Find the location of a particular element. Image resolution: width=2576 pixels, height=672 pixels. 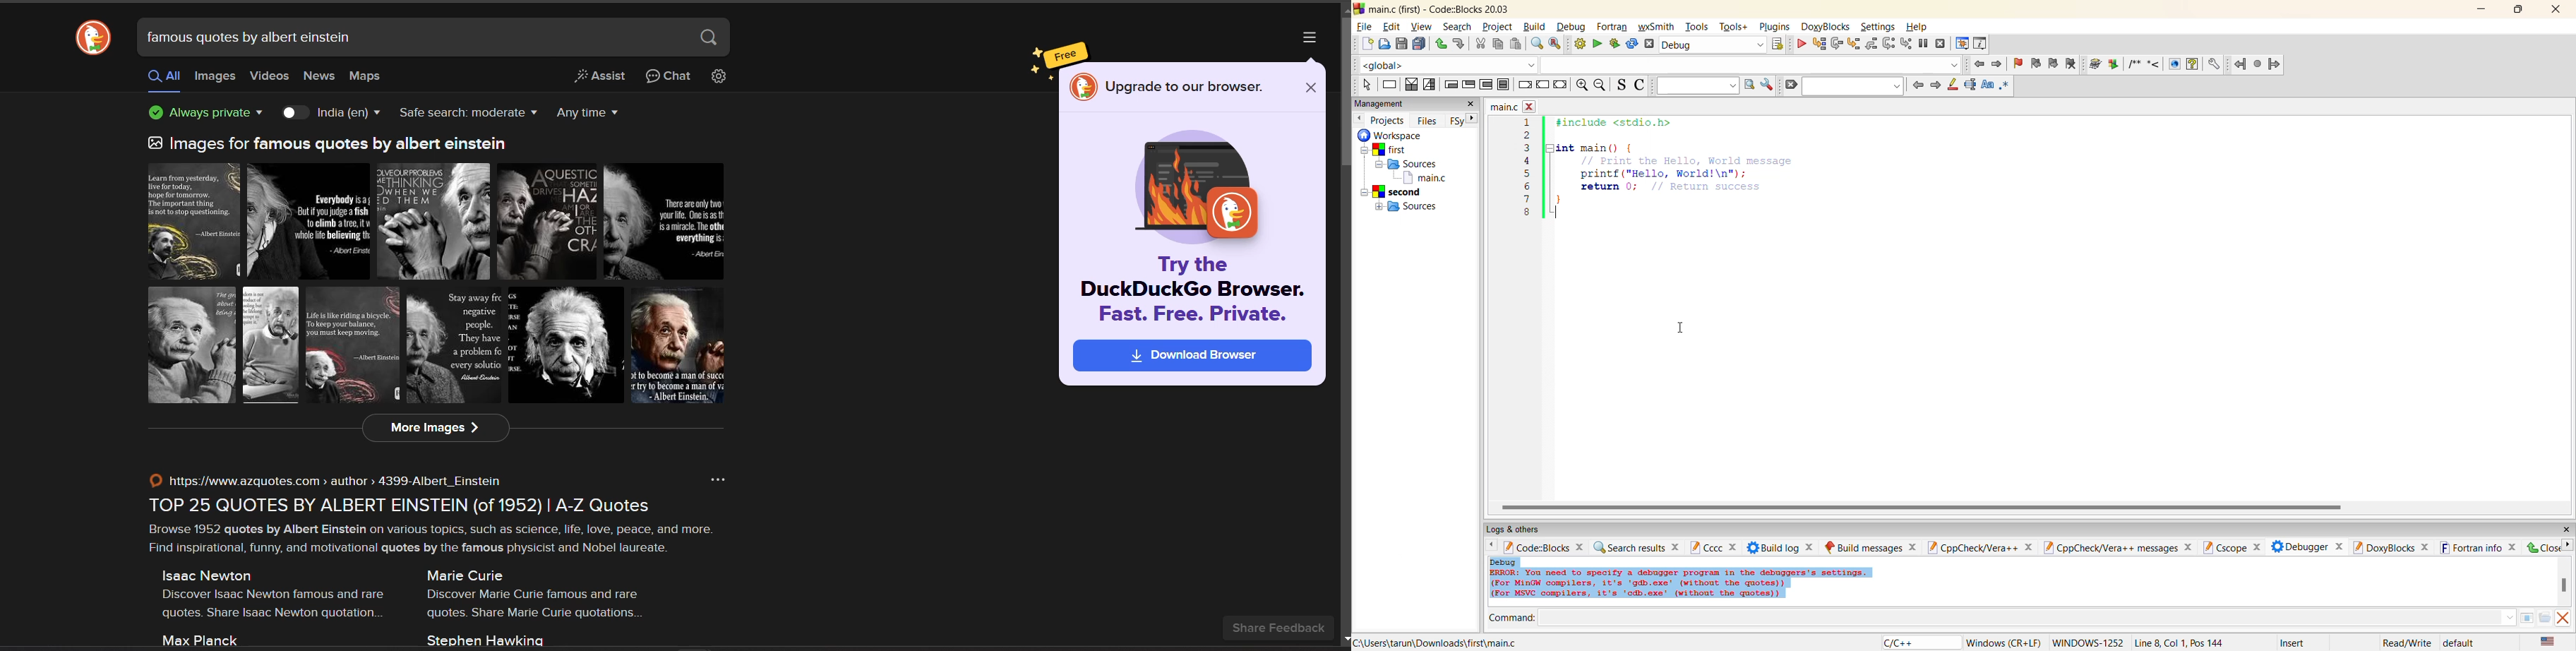

web is located at coordinates (2175, 64).